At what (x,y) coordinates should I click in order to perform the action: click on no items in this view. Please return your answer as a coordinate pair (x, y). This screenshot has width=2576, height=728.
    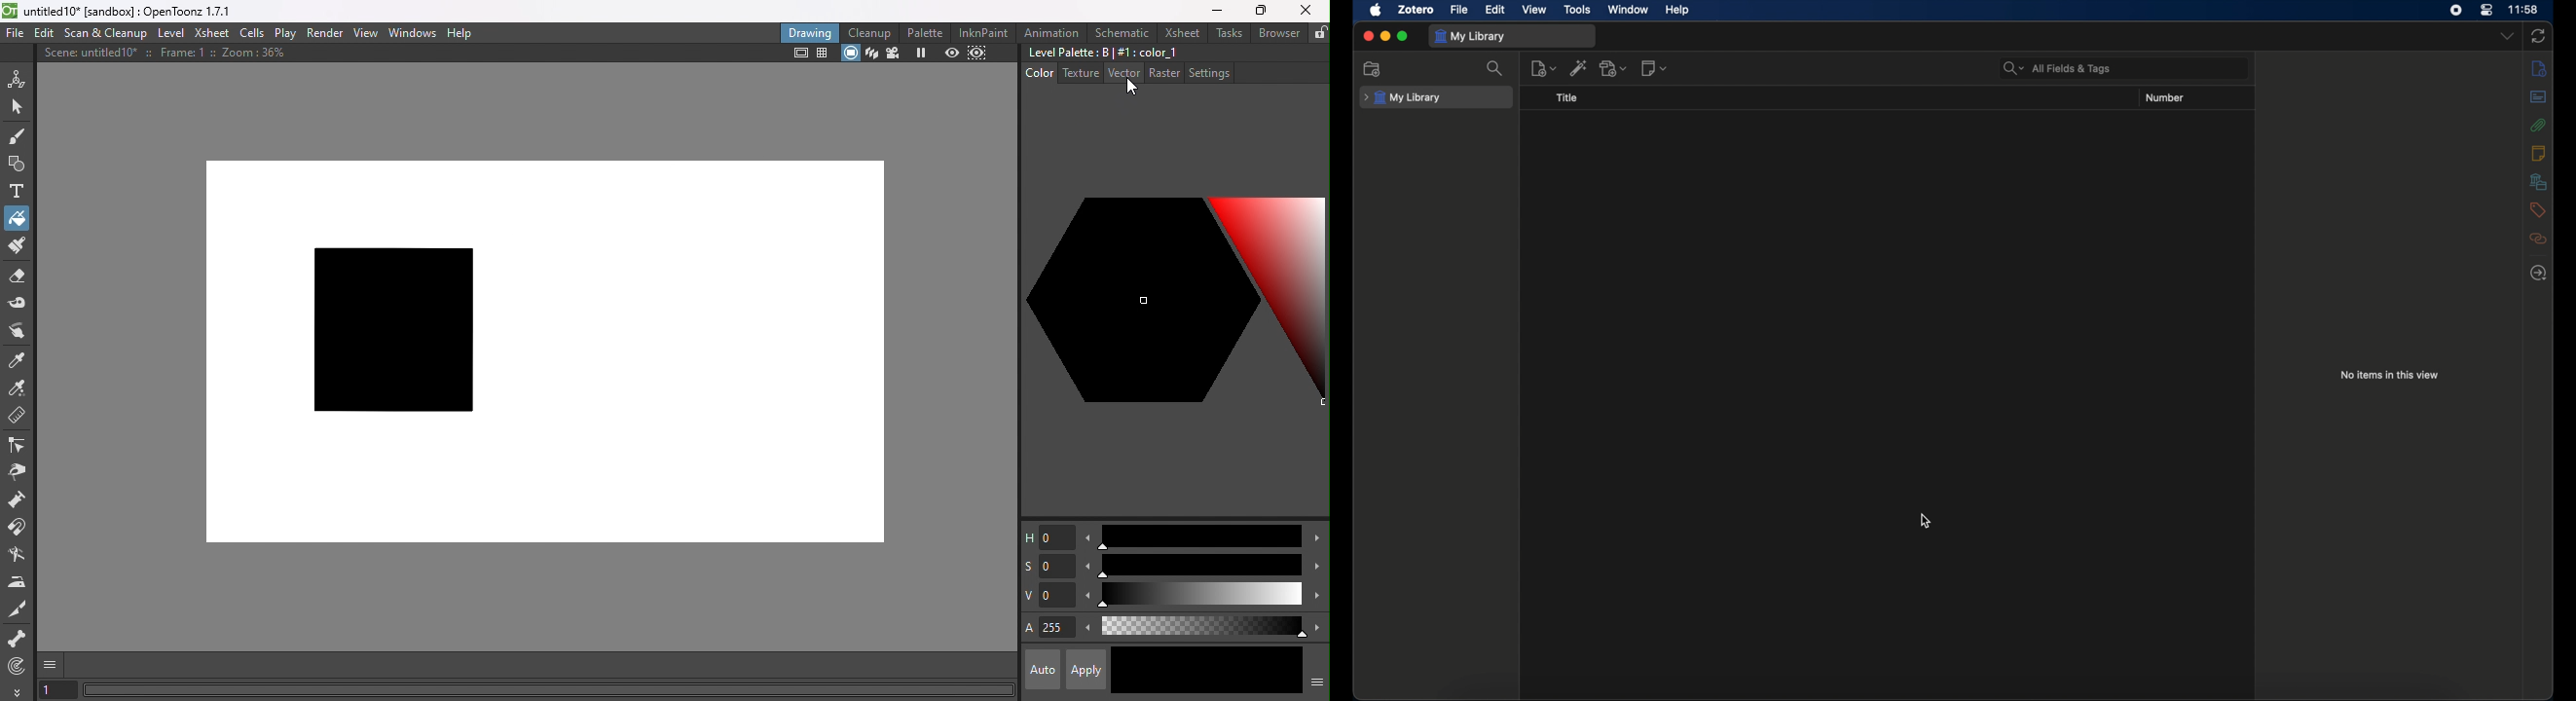
    Looking at the image, I should click on (2392, 375).